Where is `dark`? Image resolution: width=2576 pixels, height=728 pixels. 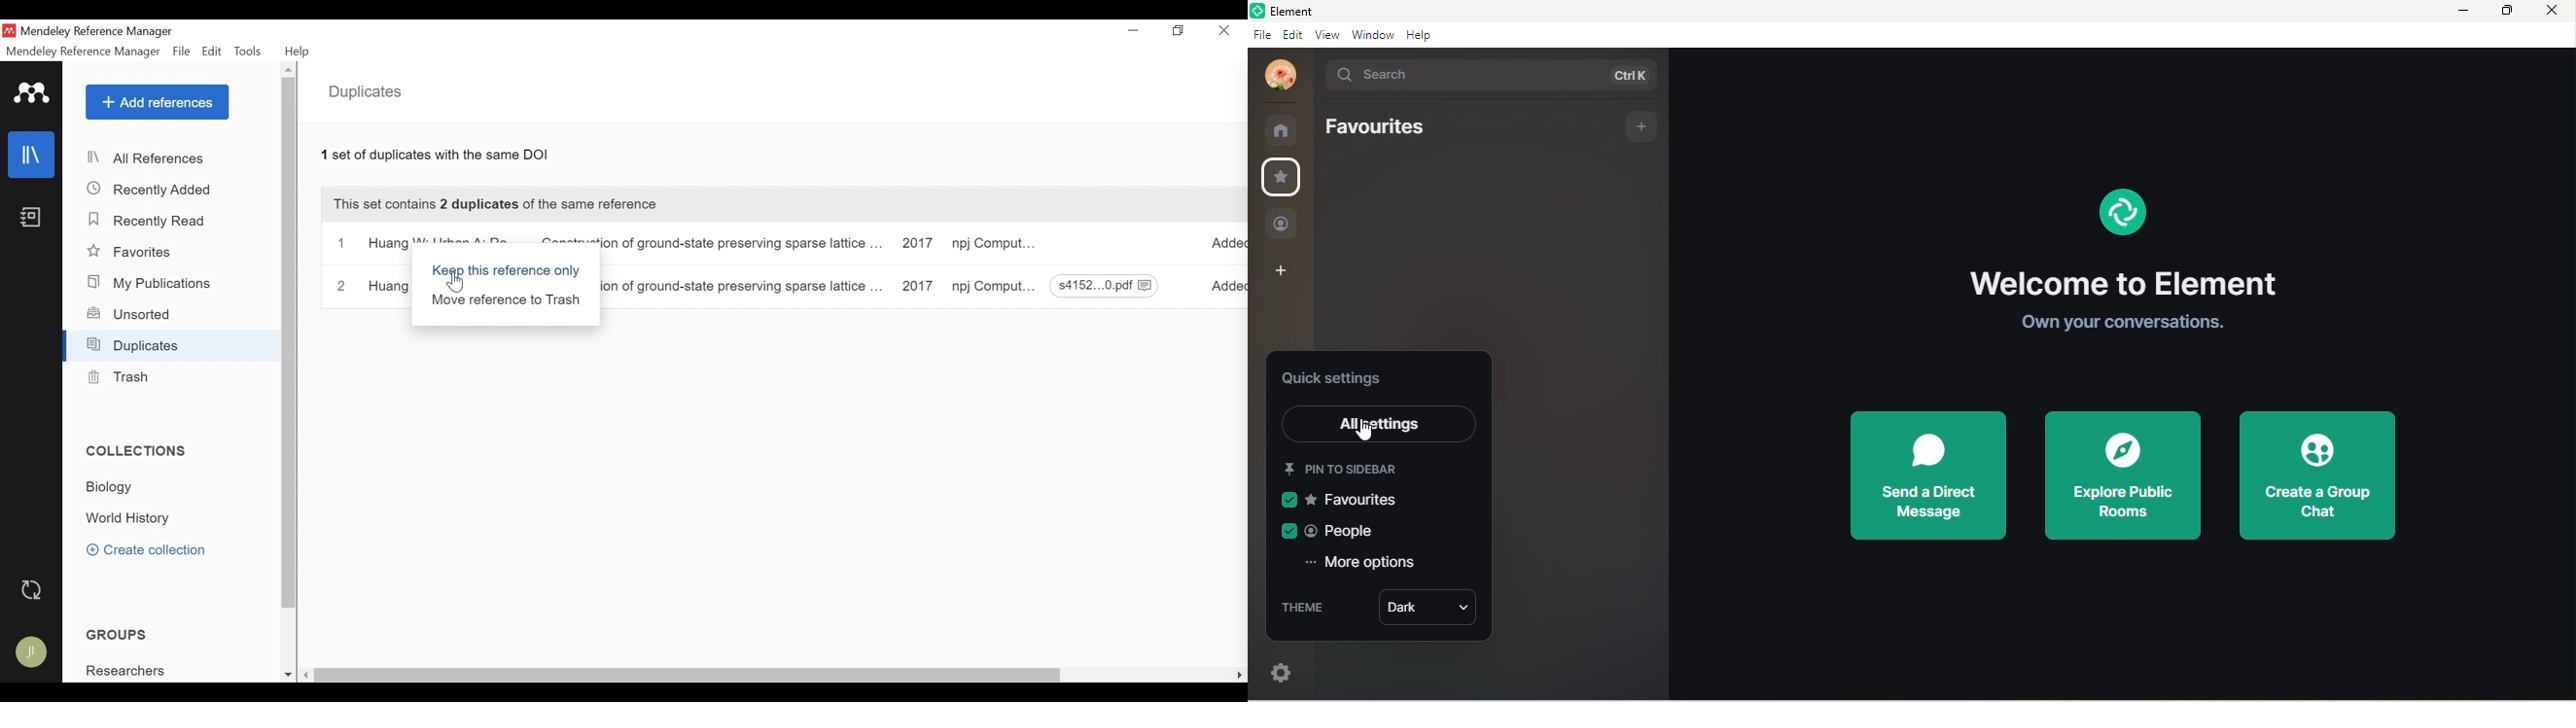
dark is located at coordinates (1429, 607).